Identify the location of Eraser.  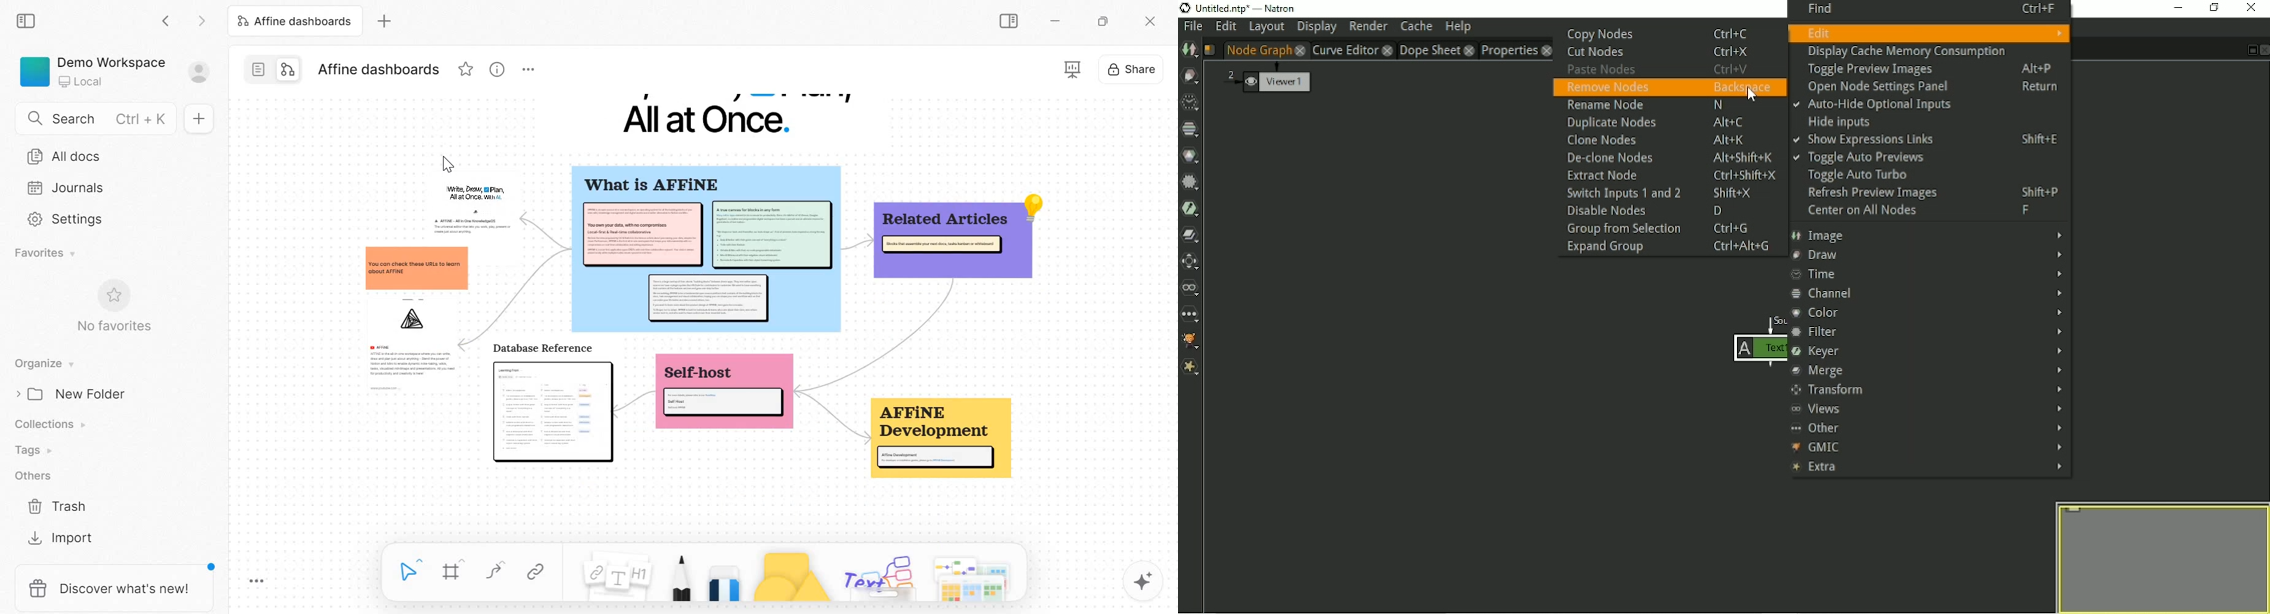
(725, 580).